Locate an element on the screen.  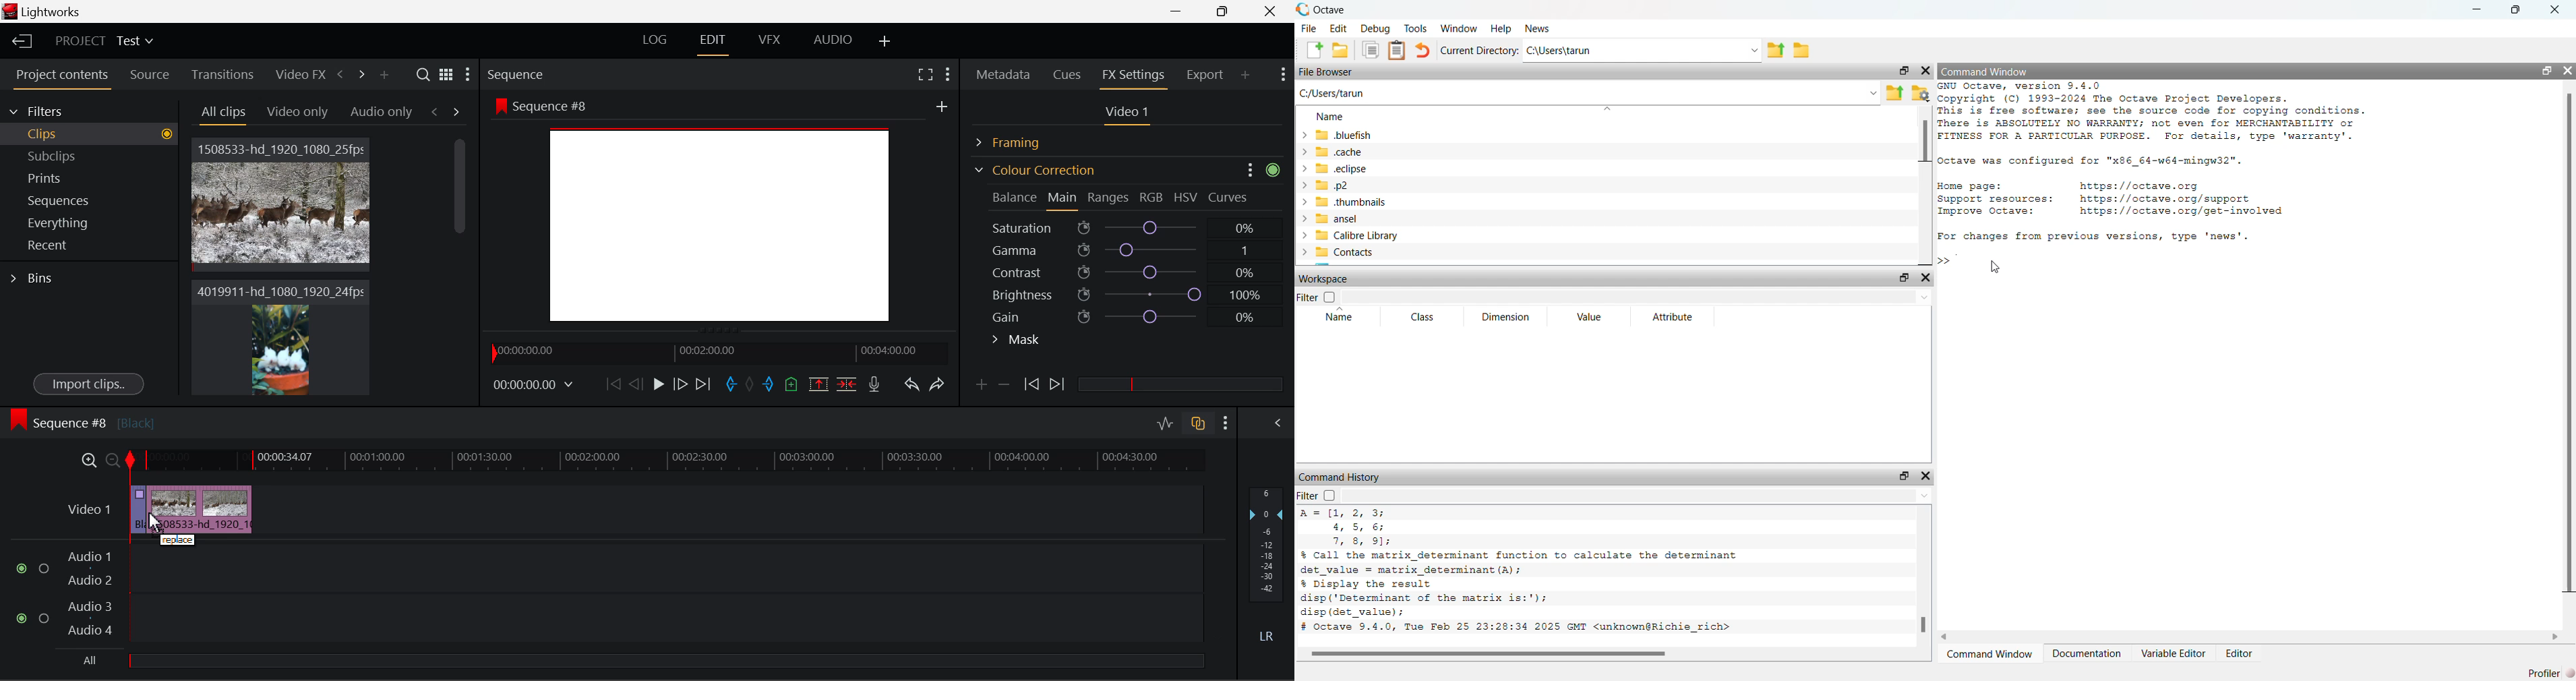
Framing Section is located at coordinates (1019, 140).